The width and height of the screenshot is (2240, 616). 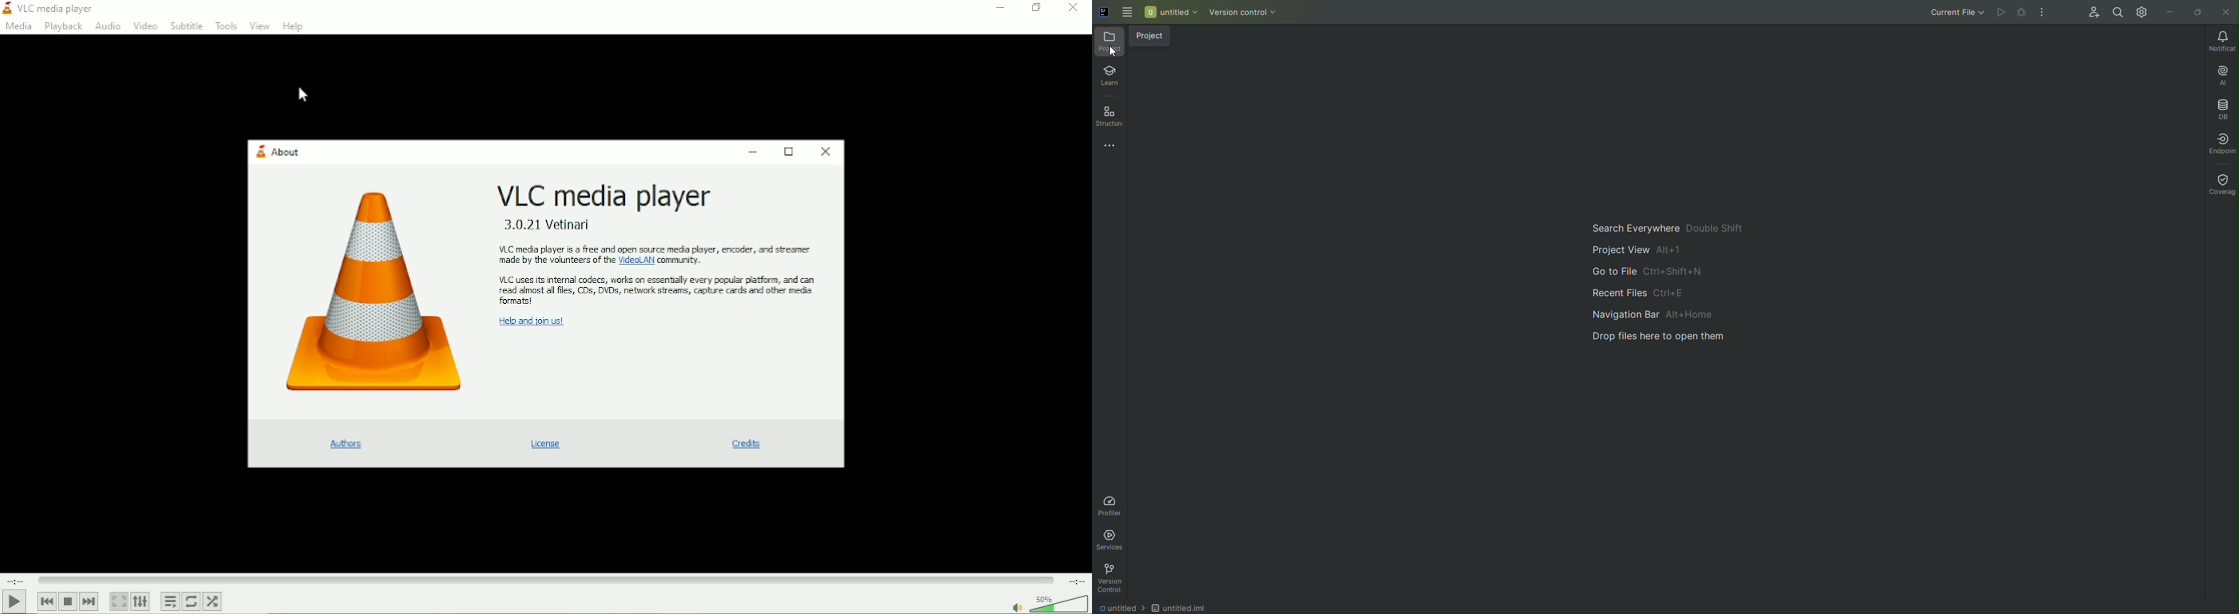 I want to click on Hyper Link, so click(x=637, y=261).